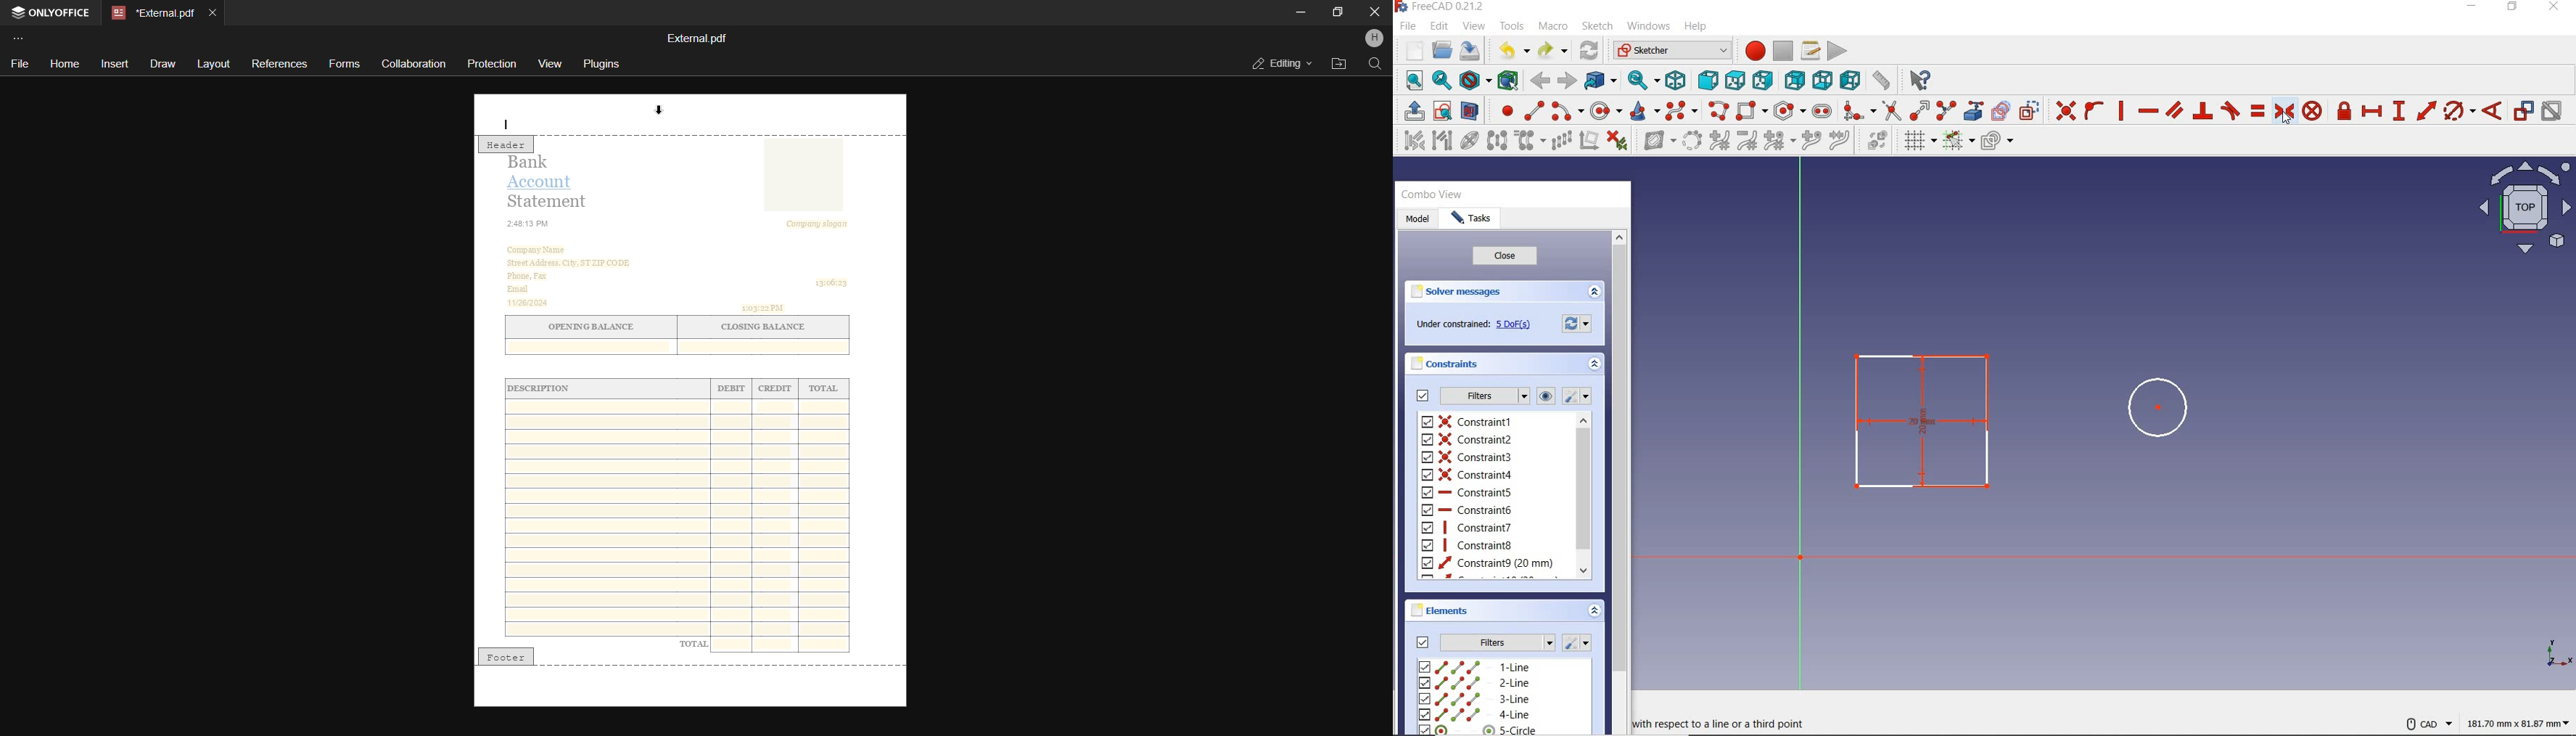 The height and width of the screenshot is (756, 2576). What do you see at coordinates (1597, 293) in the screenshot?
I see `expand` at bounding box center [1597, 293].